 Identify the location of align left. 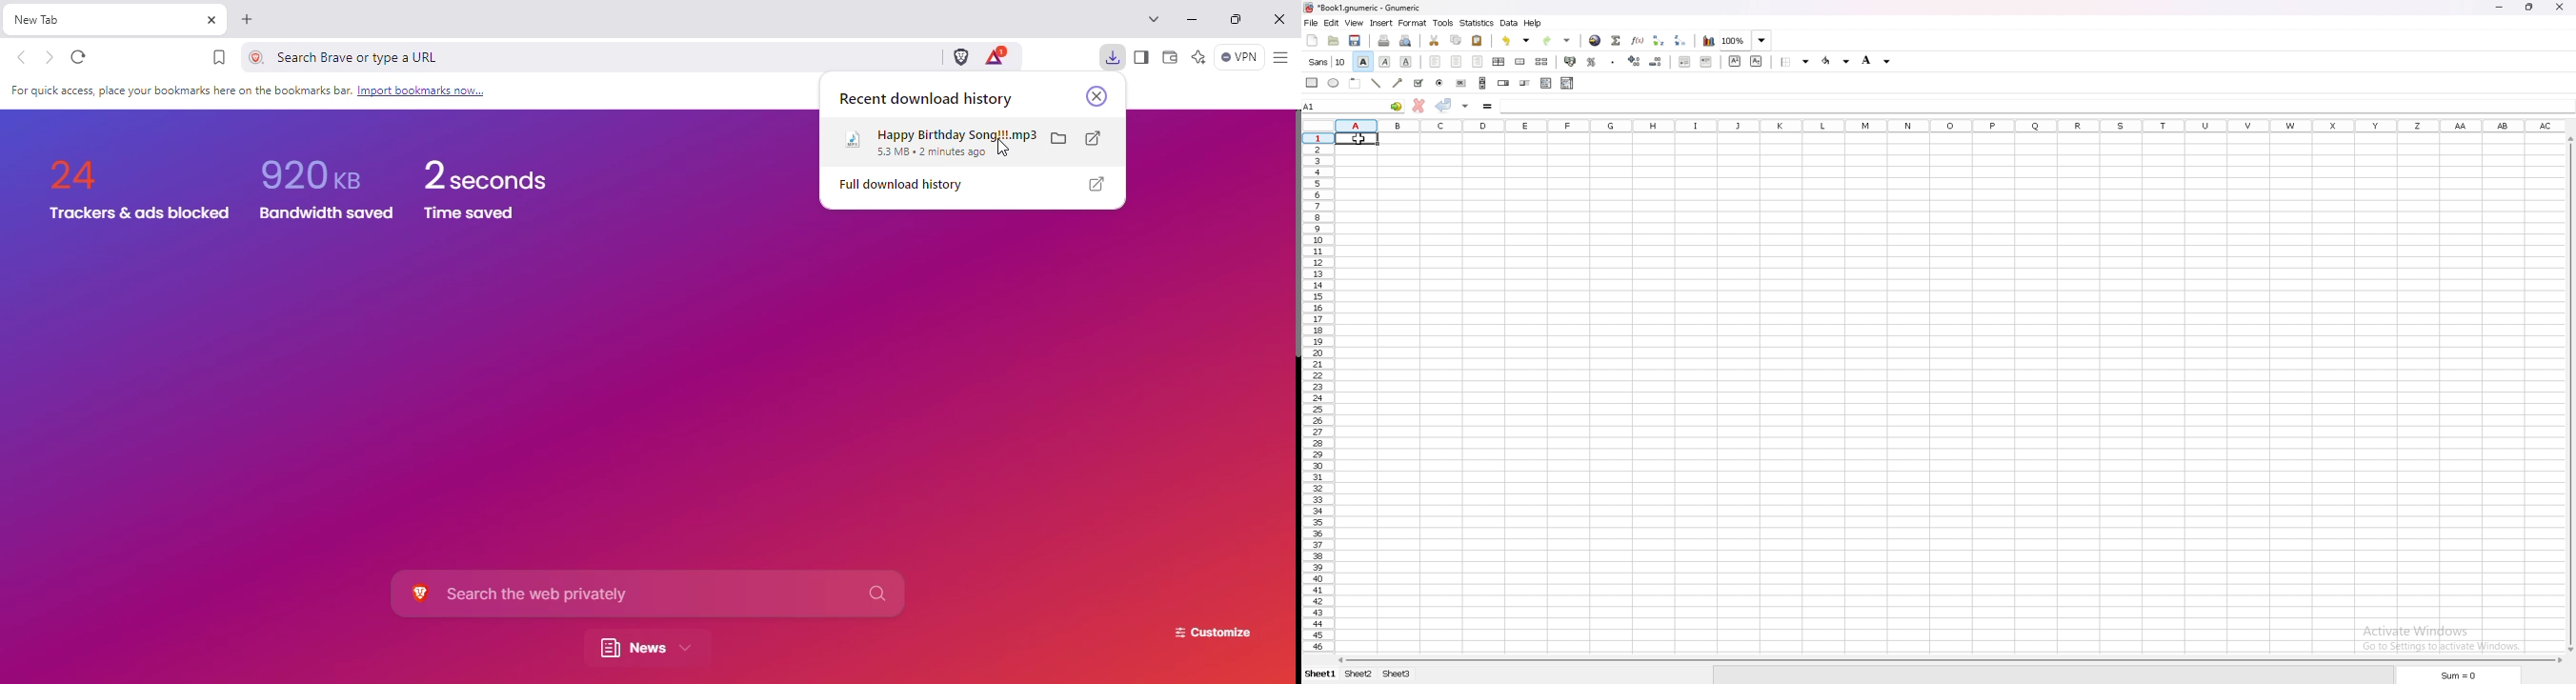
(1435, 62).